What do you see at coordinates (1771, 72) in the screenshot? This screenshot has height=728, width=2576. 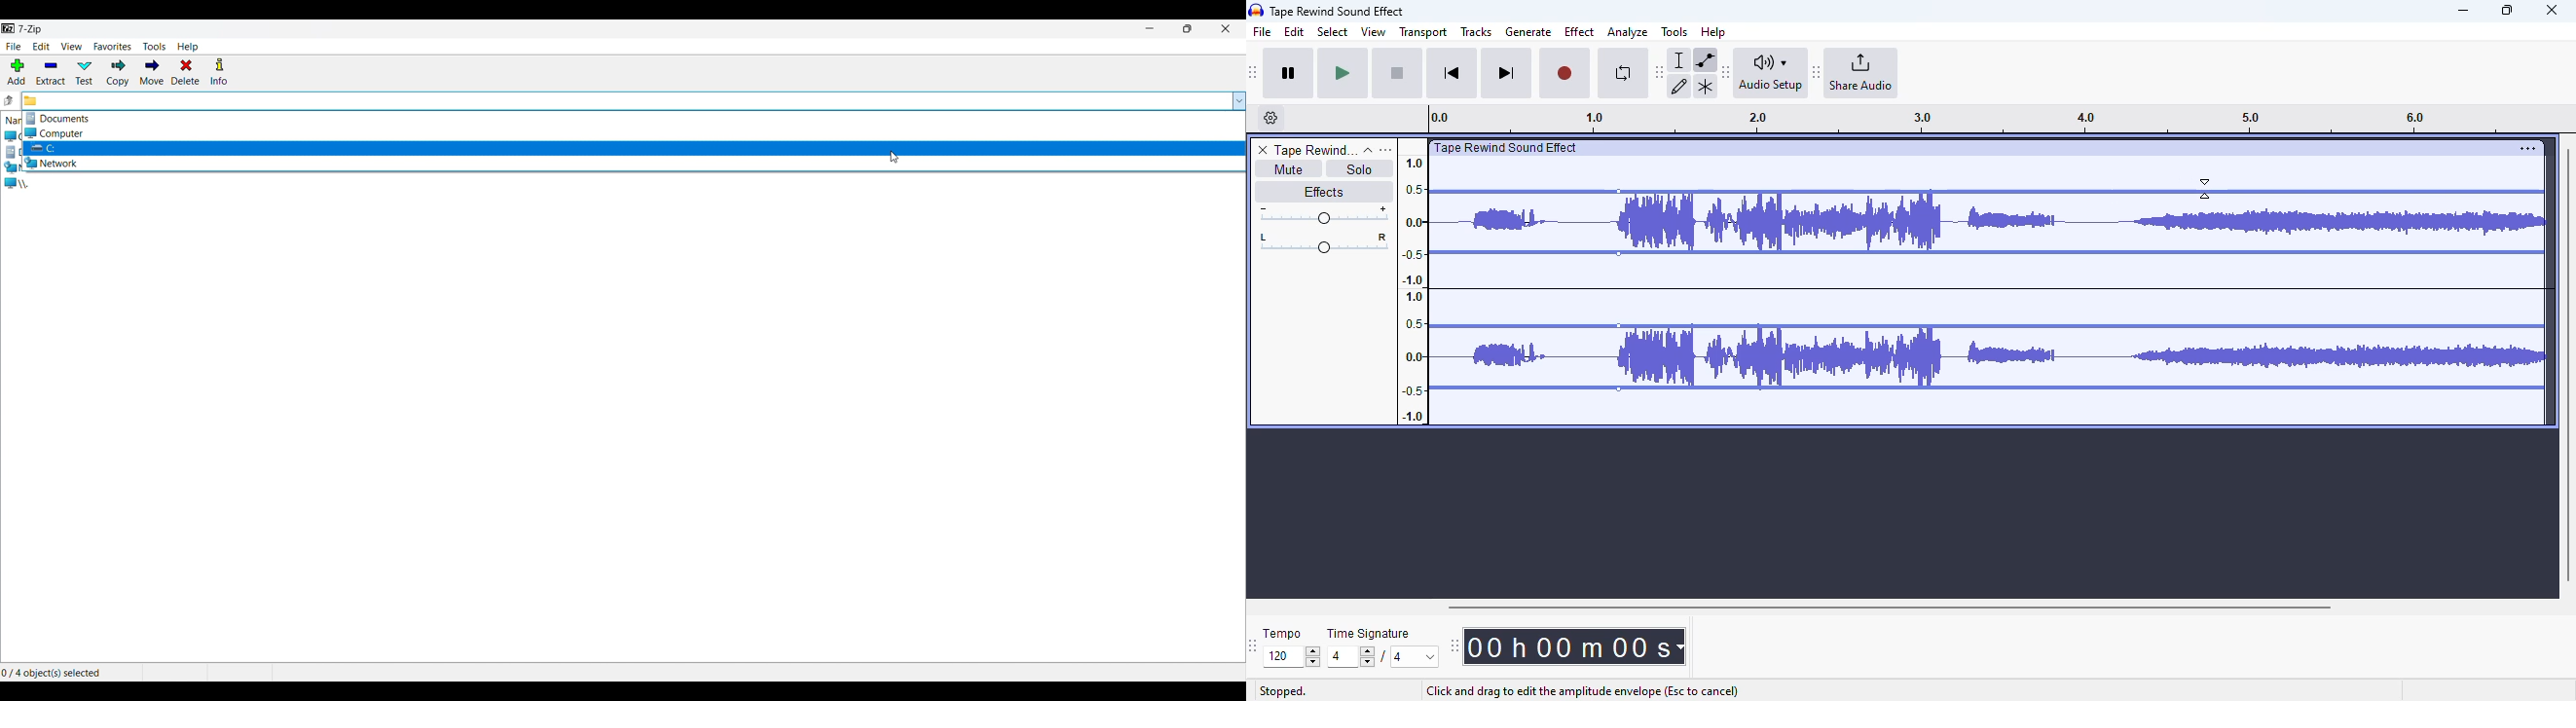 I see `audio setup` at bounding box center [1771, 72].